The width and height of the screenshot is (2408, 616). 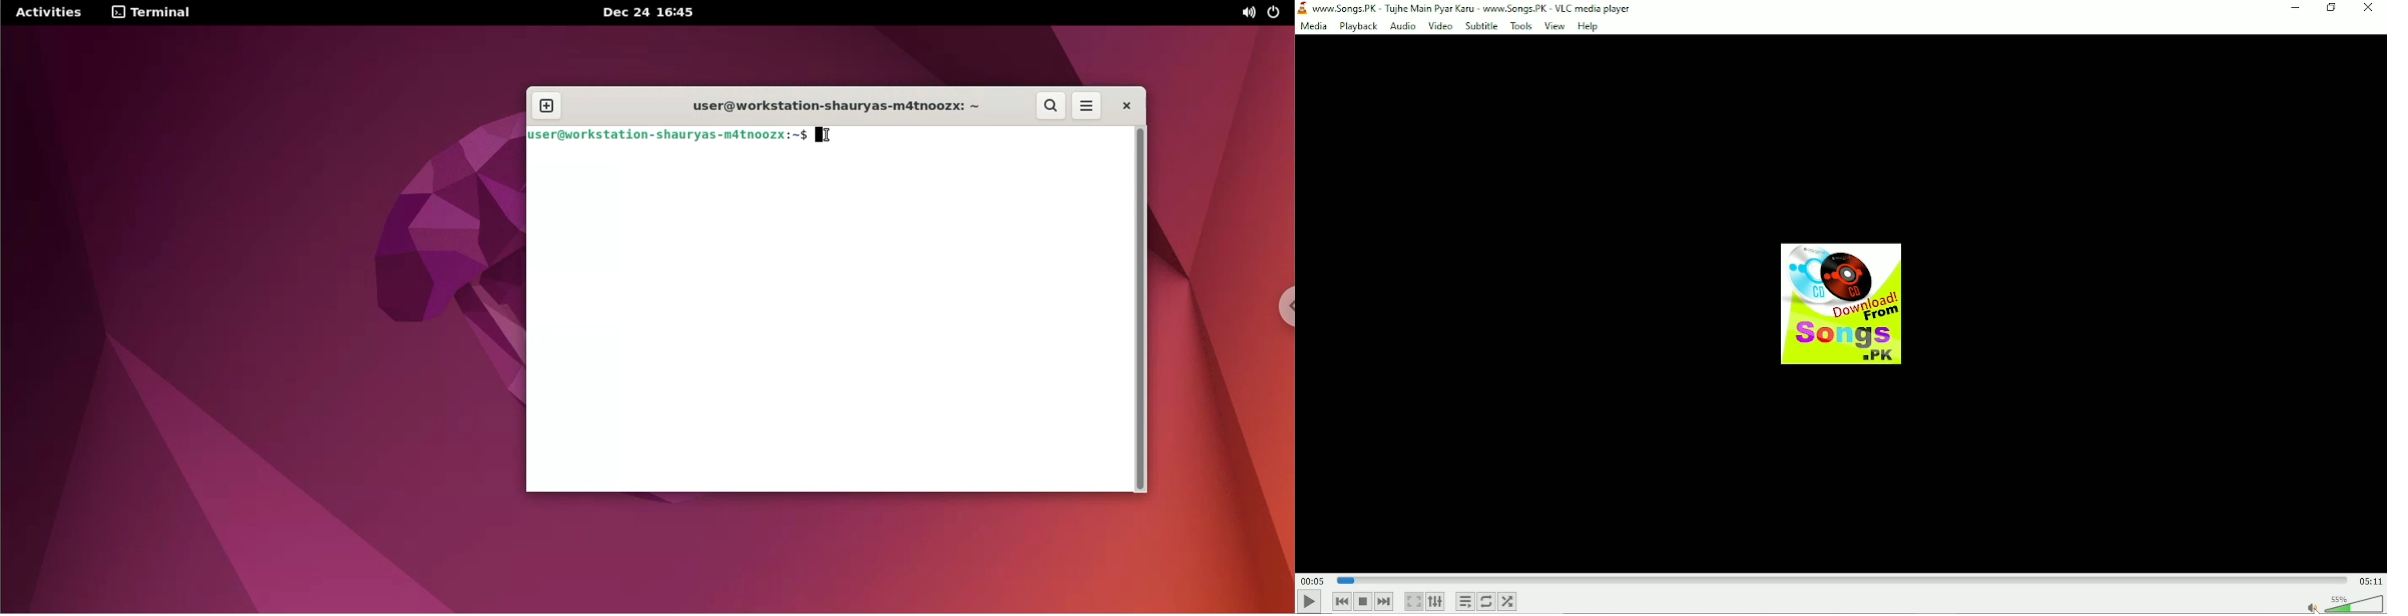 I want to click on Video, so click(x=1439, y=26).